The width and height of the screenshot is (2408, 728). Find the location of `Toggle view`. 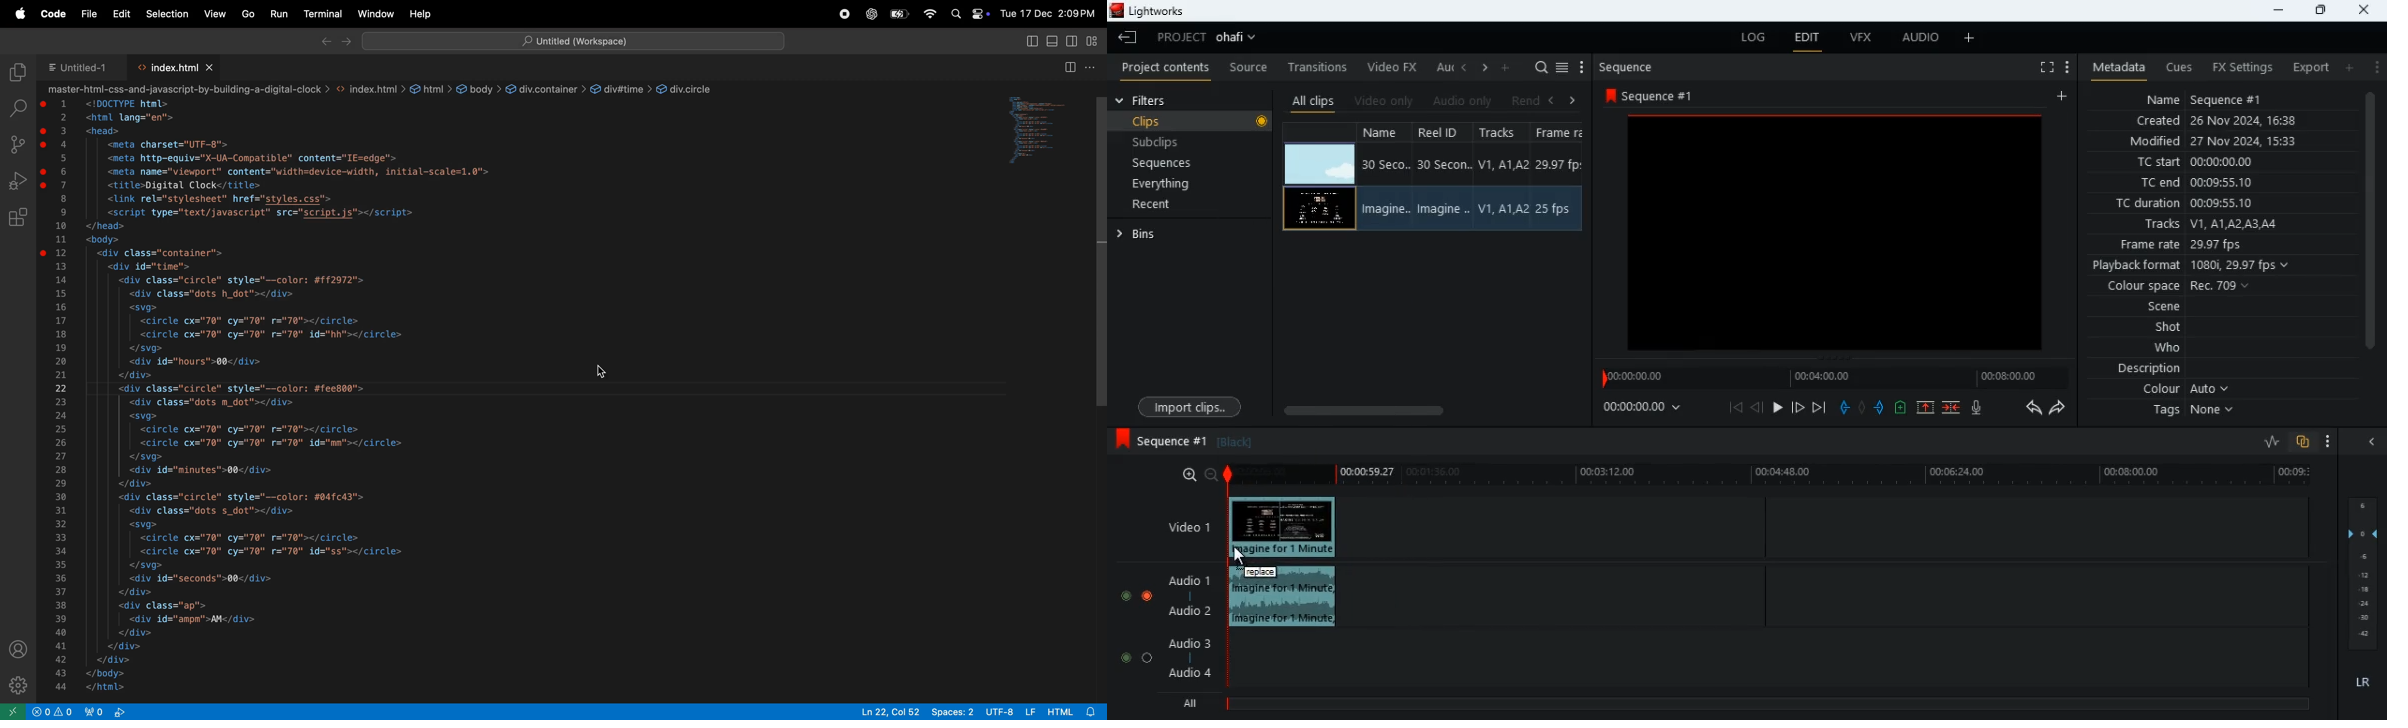

Toggle view is located at coordinates (1054, 41).